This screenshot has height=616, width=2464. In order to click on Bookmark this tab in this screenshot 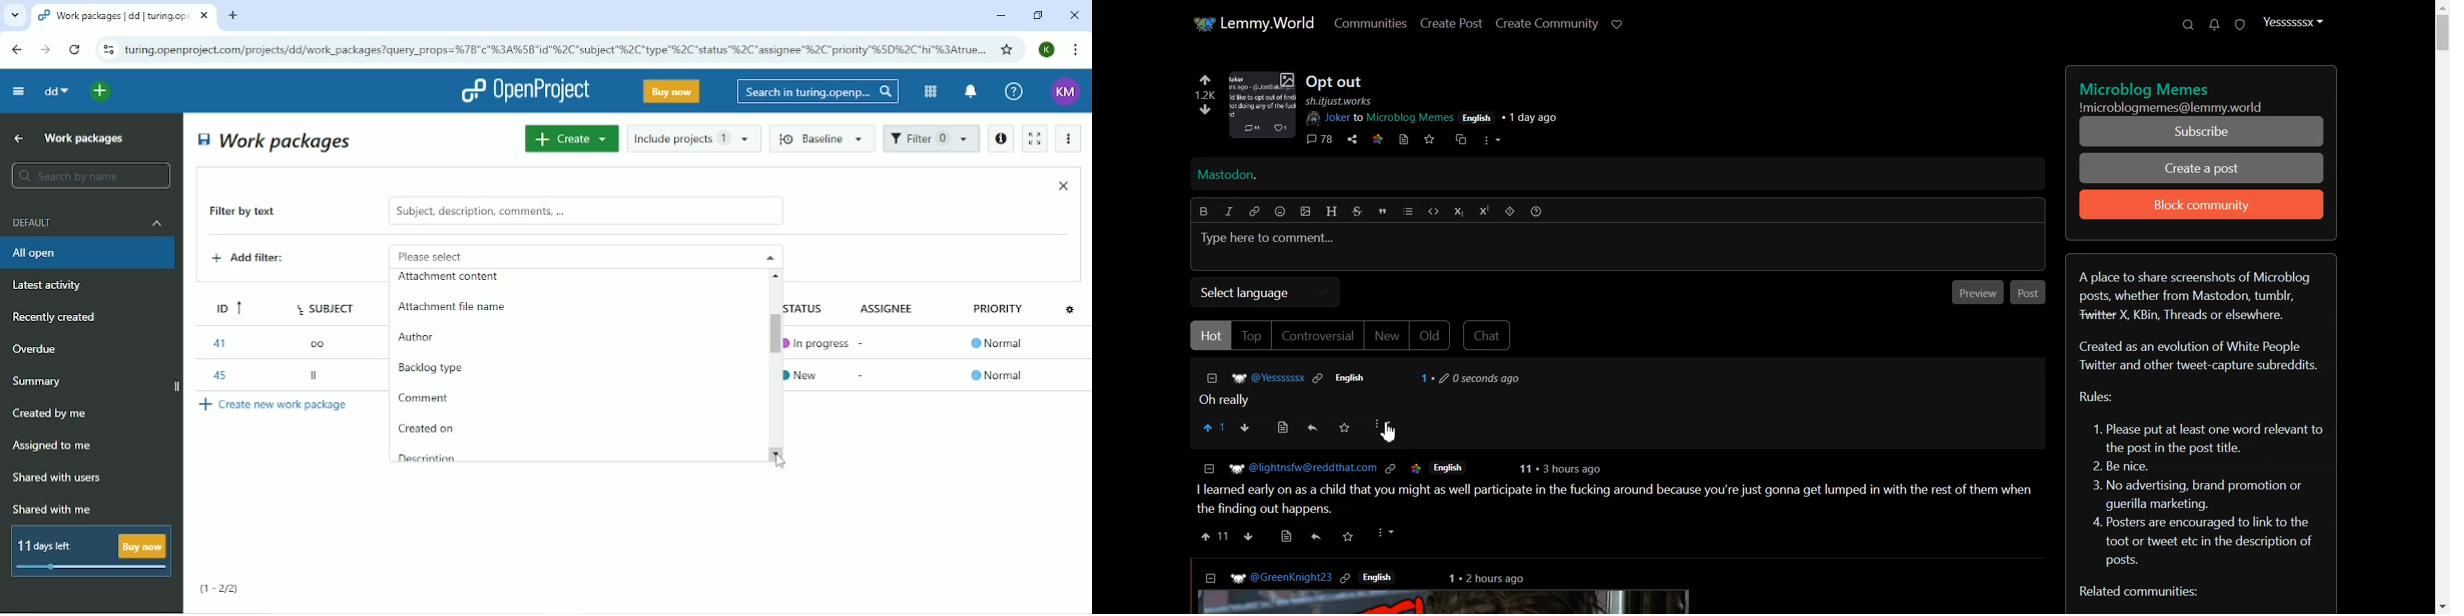, I will do `click(1007, 49)`.